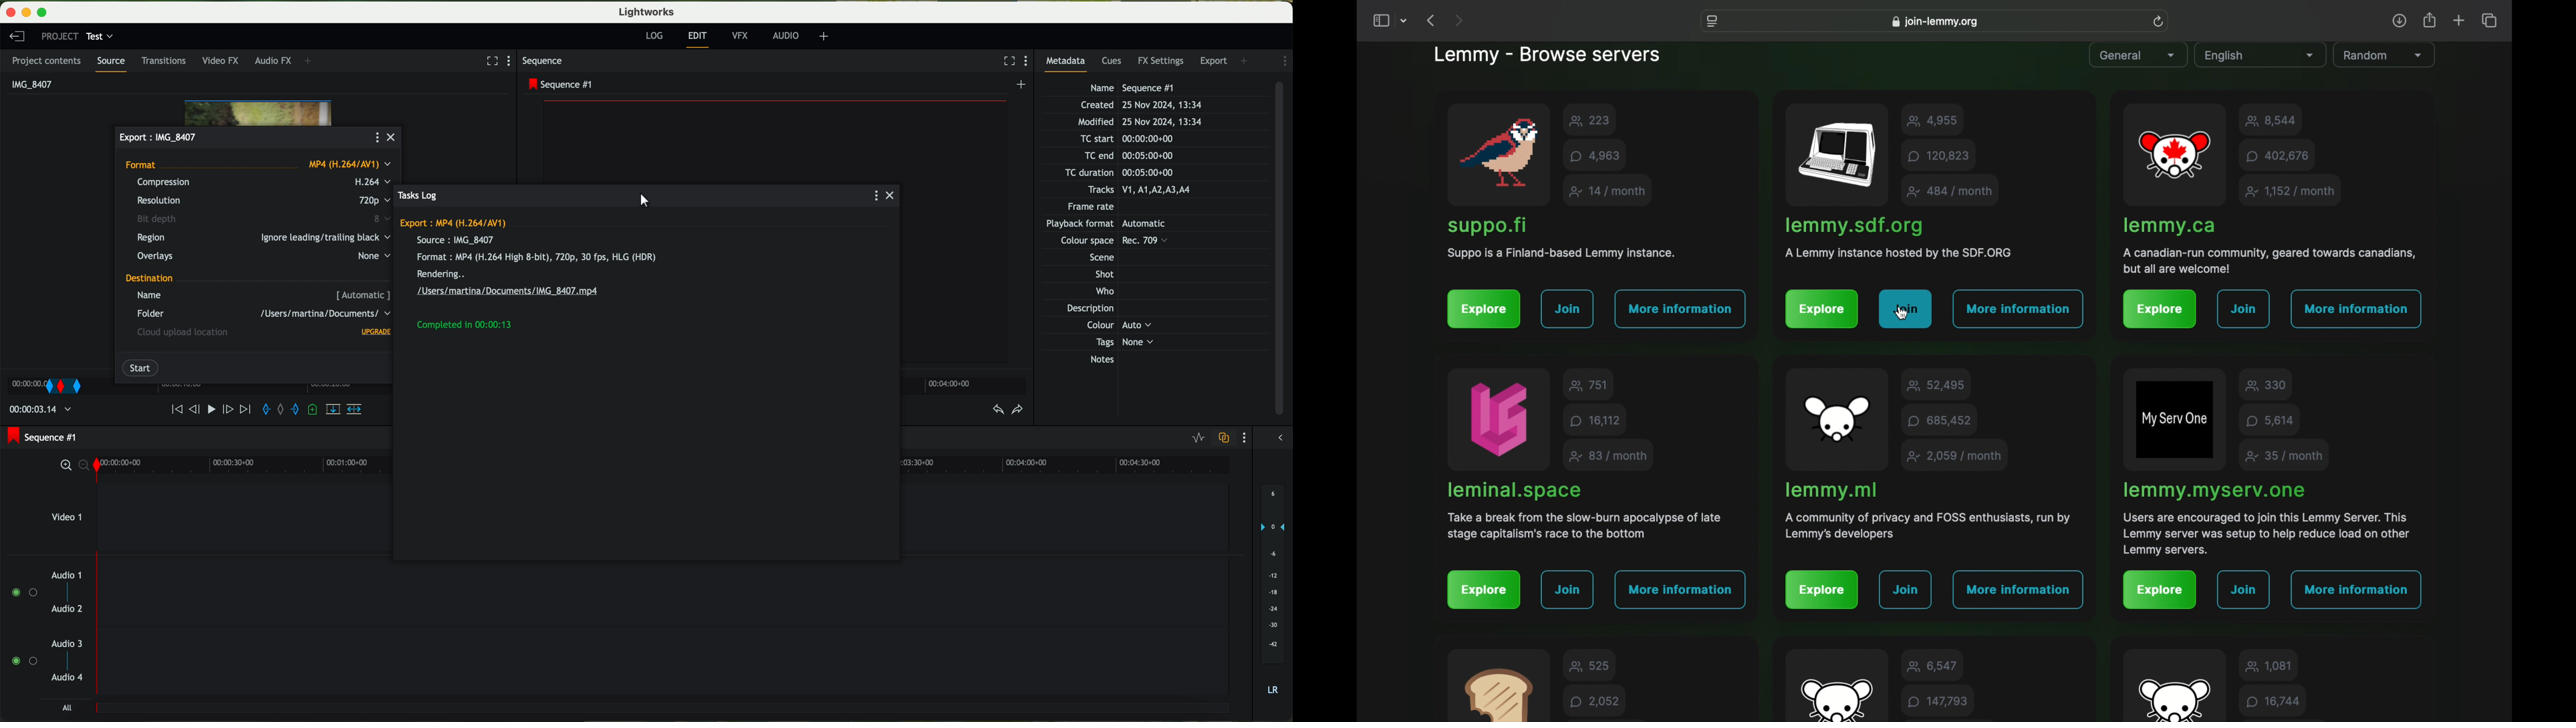 This screenshot has width=2576, height=728. What do you see at coordinates (2244, 590) in the screenshot?
I see `join` at bounding box center [2244, 590].